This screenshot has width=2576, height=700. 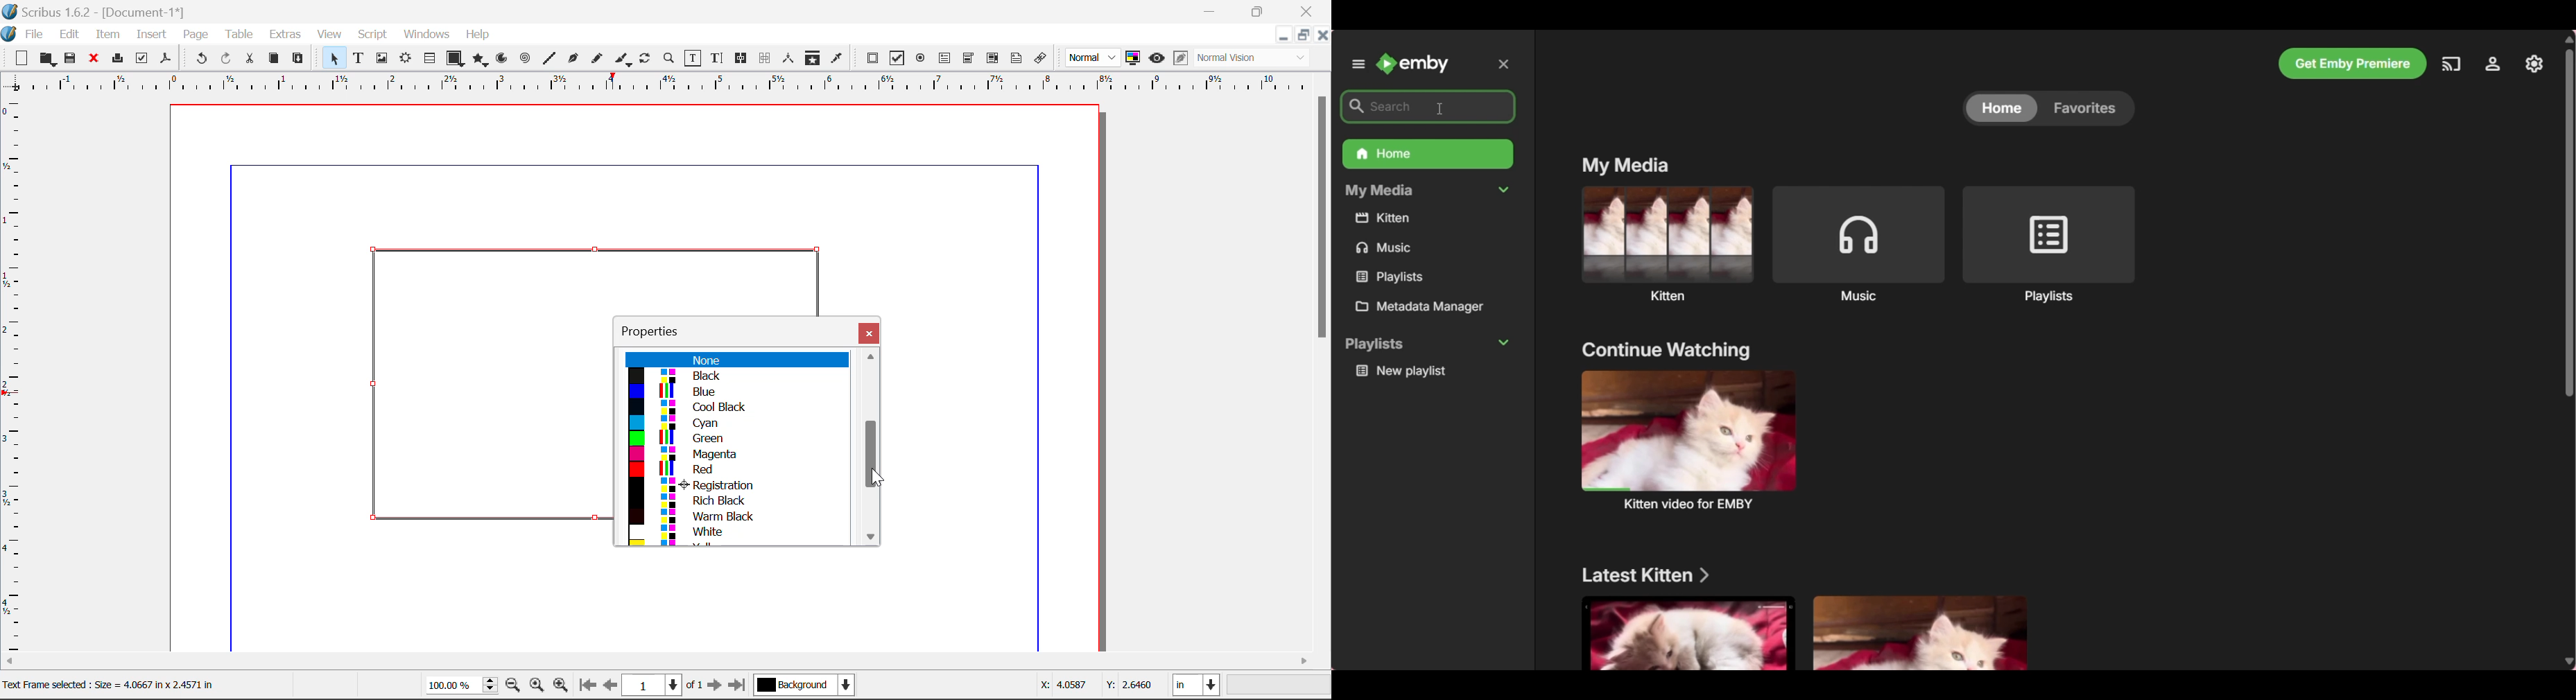 I want to click on Previous Page, so click(x=612, y=688).